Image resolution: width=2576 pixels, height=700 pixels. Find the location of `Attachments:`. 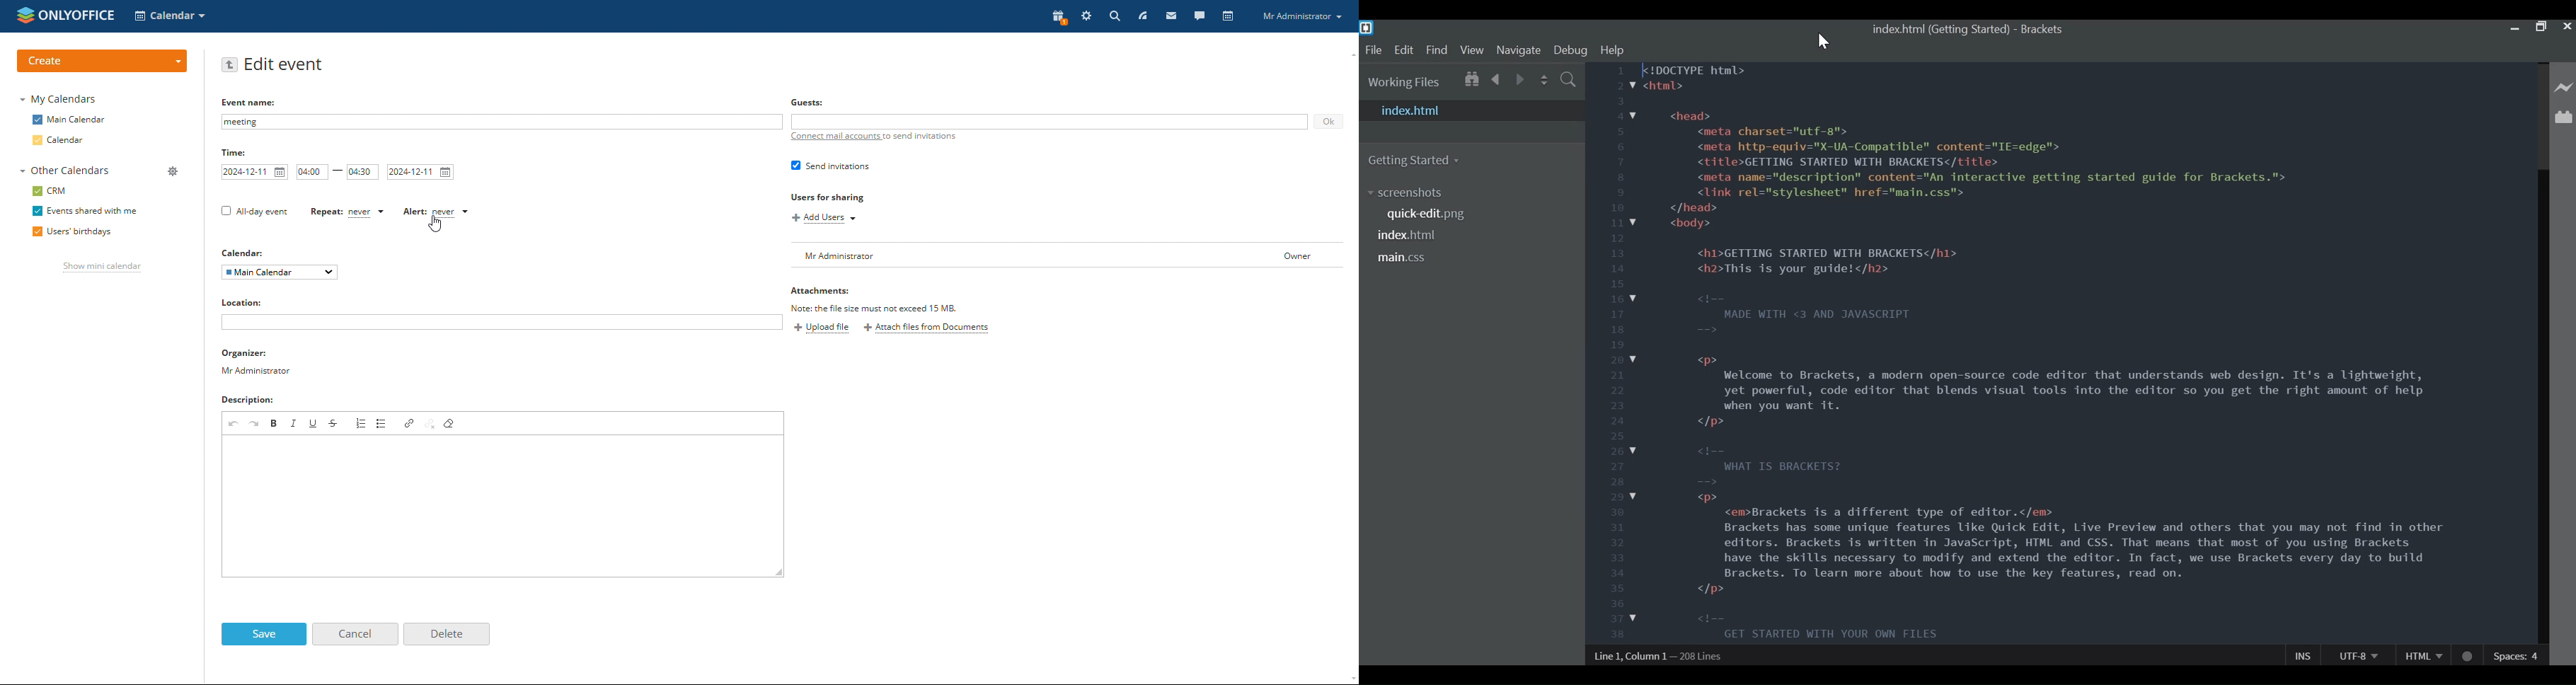

Attachments: is located at coordinates (826, 292).